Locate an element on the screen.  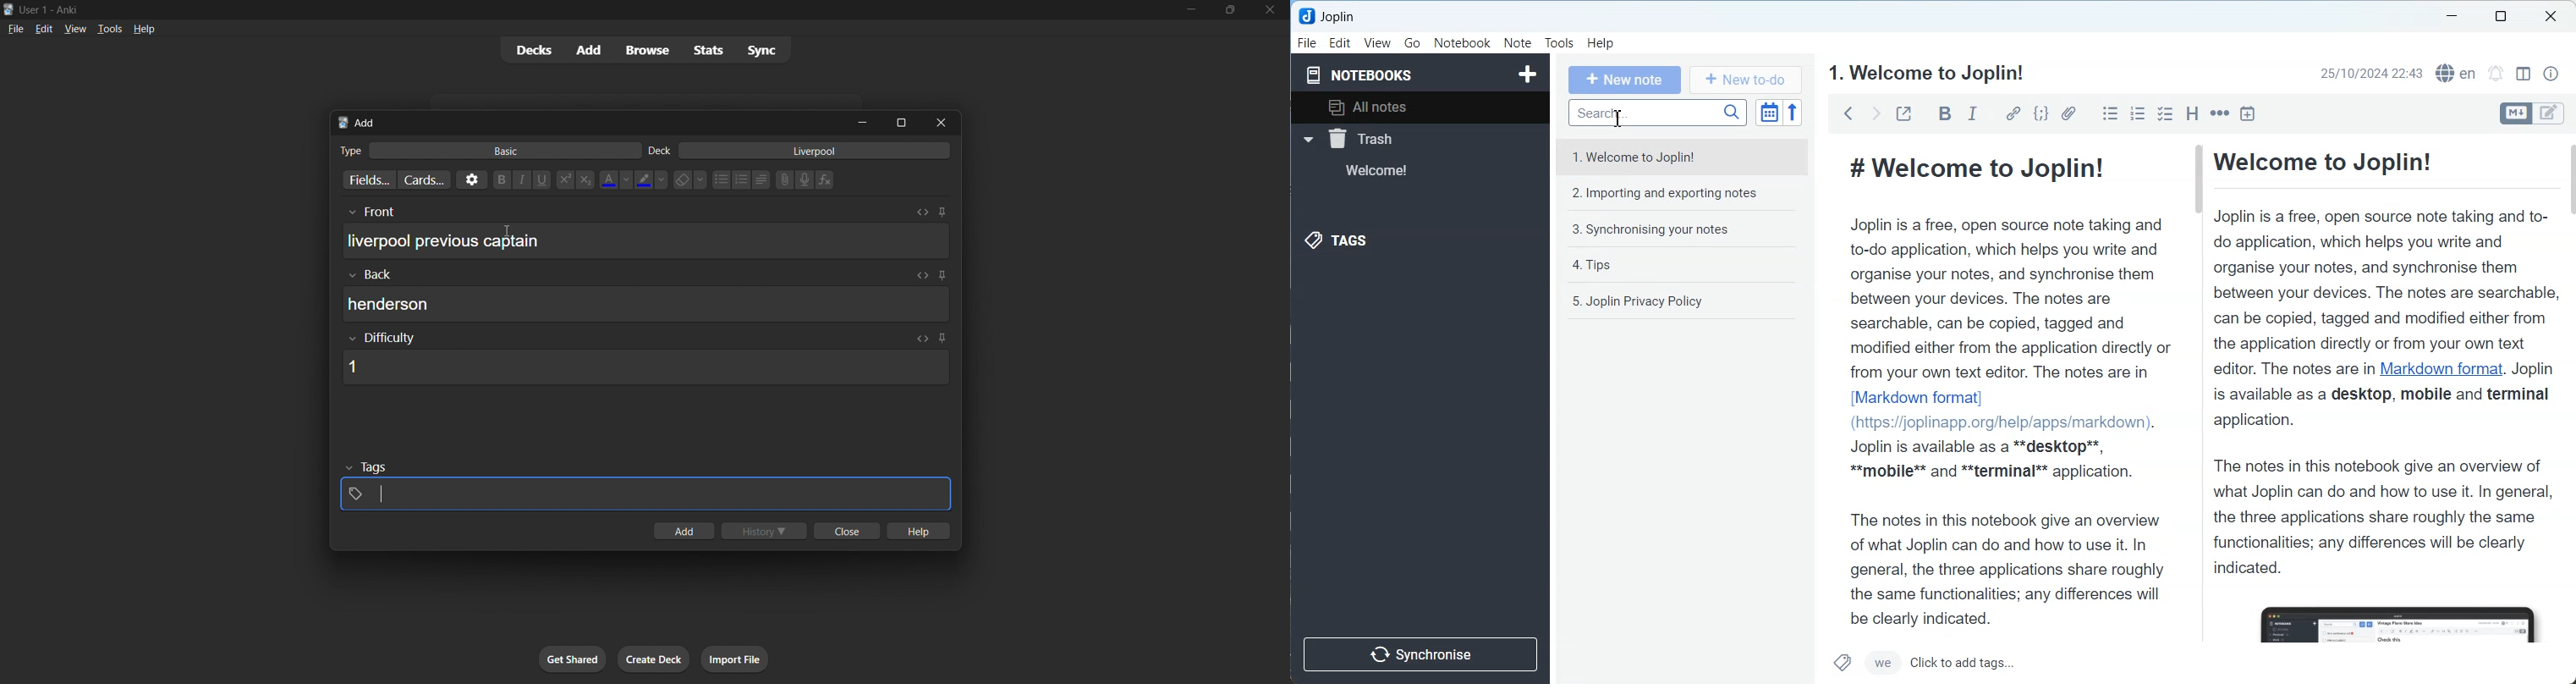
get shared is located at coordinates (574, 660).